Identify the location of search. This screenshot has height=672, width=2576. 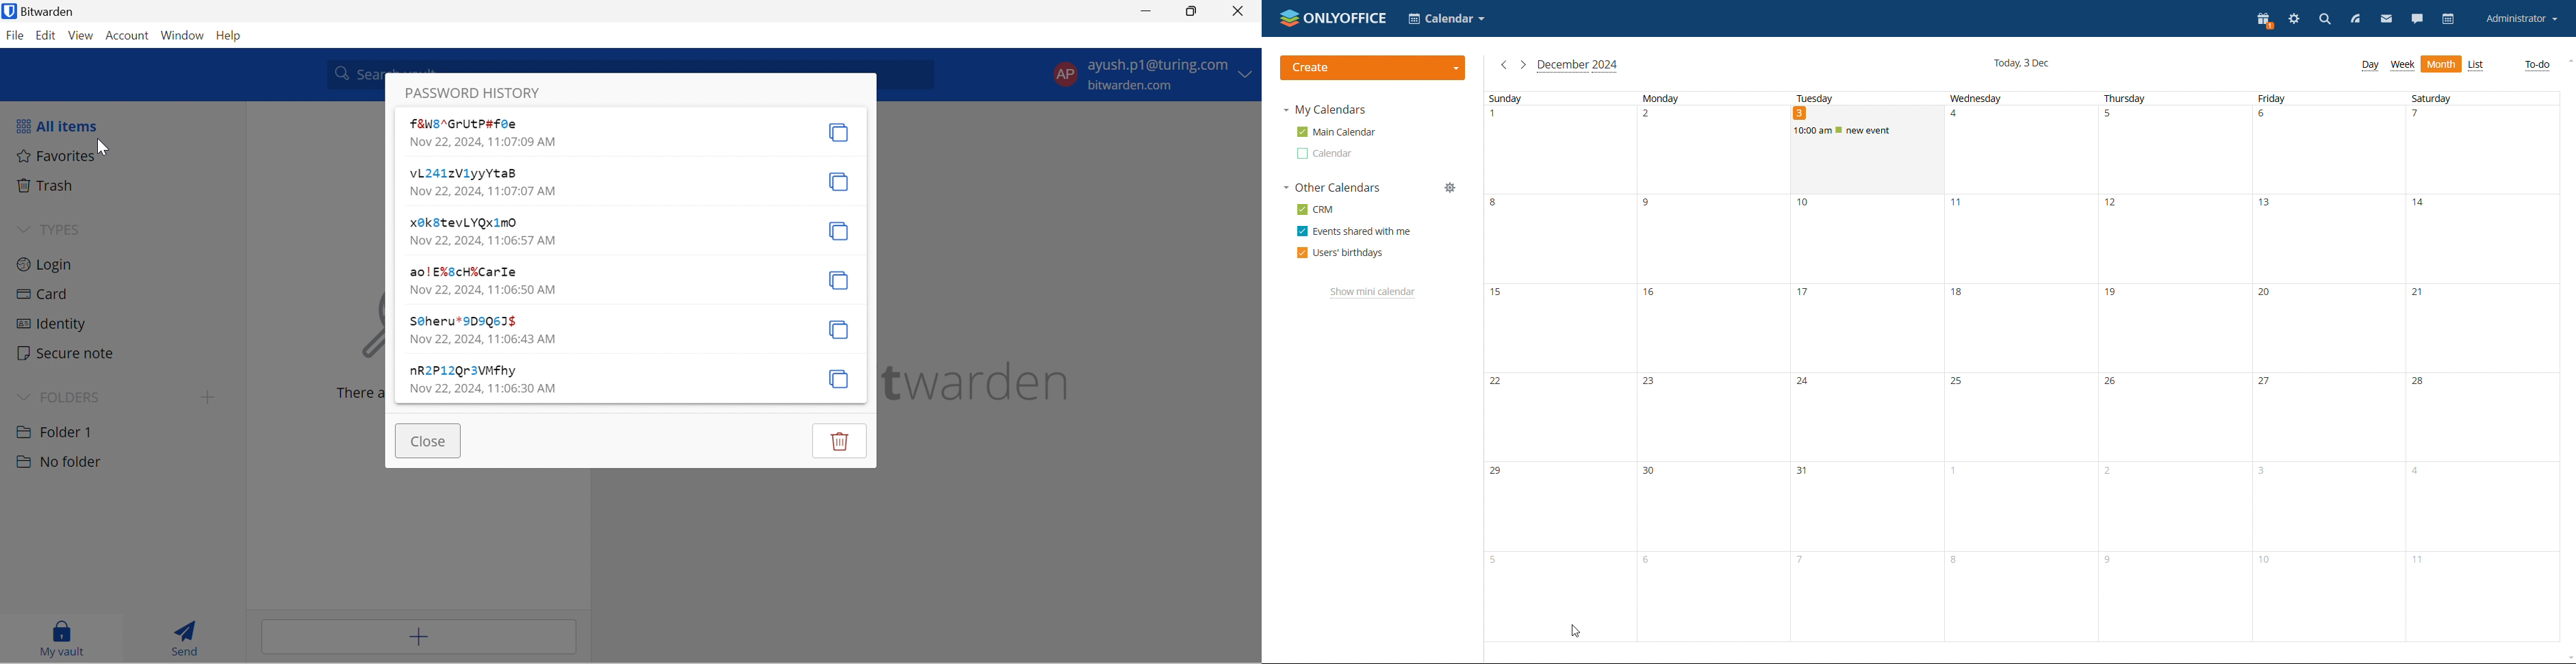
(2325, 20).